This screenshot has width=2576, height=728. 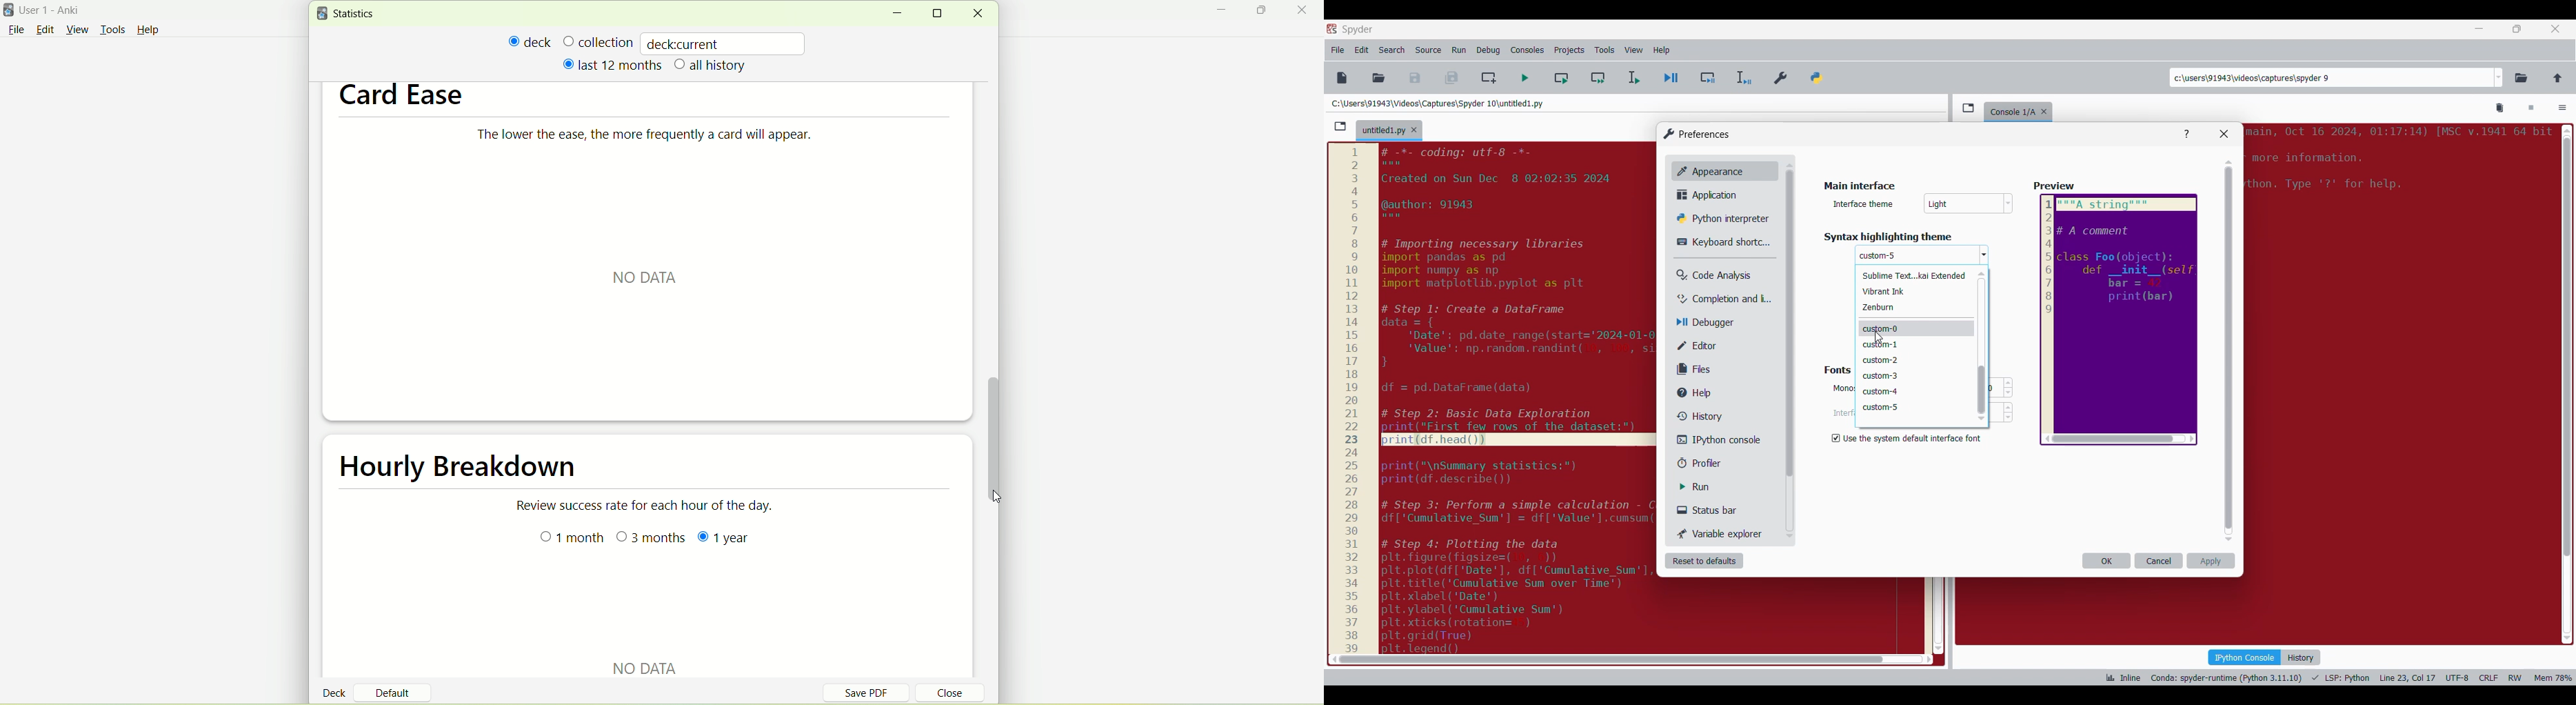 What do you see at coordinates (1414, 130) in the screenshot?
I see `Close tab` at bounding box center [1414, 130].